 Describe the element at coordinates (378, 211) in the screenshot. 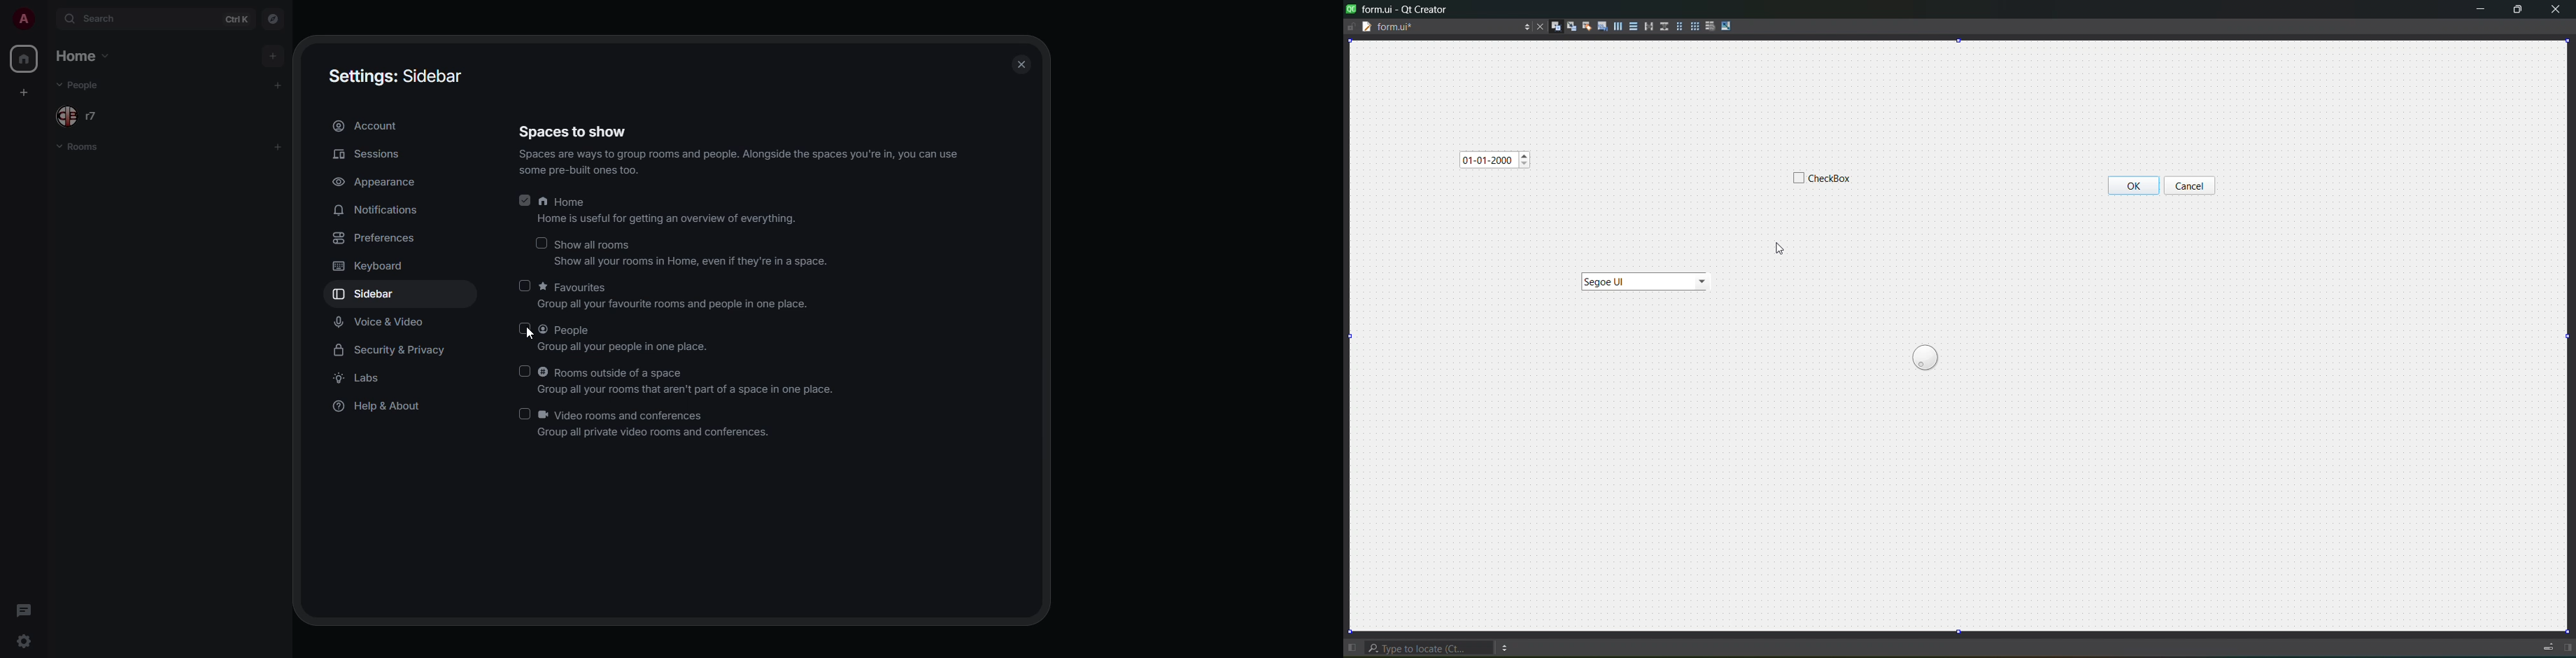

I see `notifications` at that location.